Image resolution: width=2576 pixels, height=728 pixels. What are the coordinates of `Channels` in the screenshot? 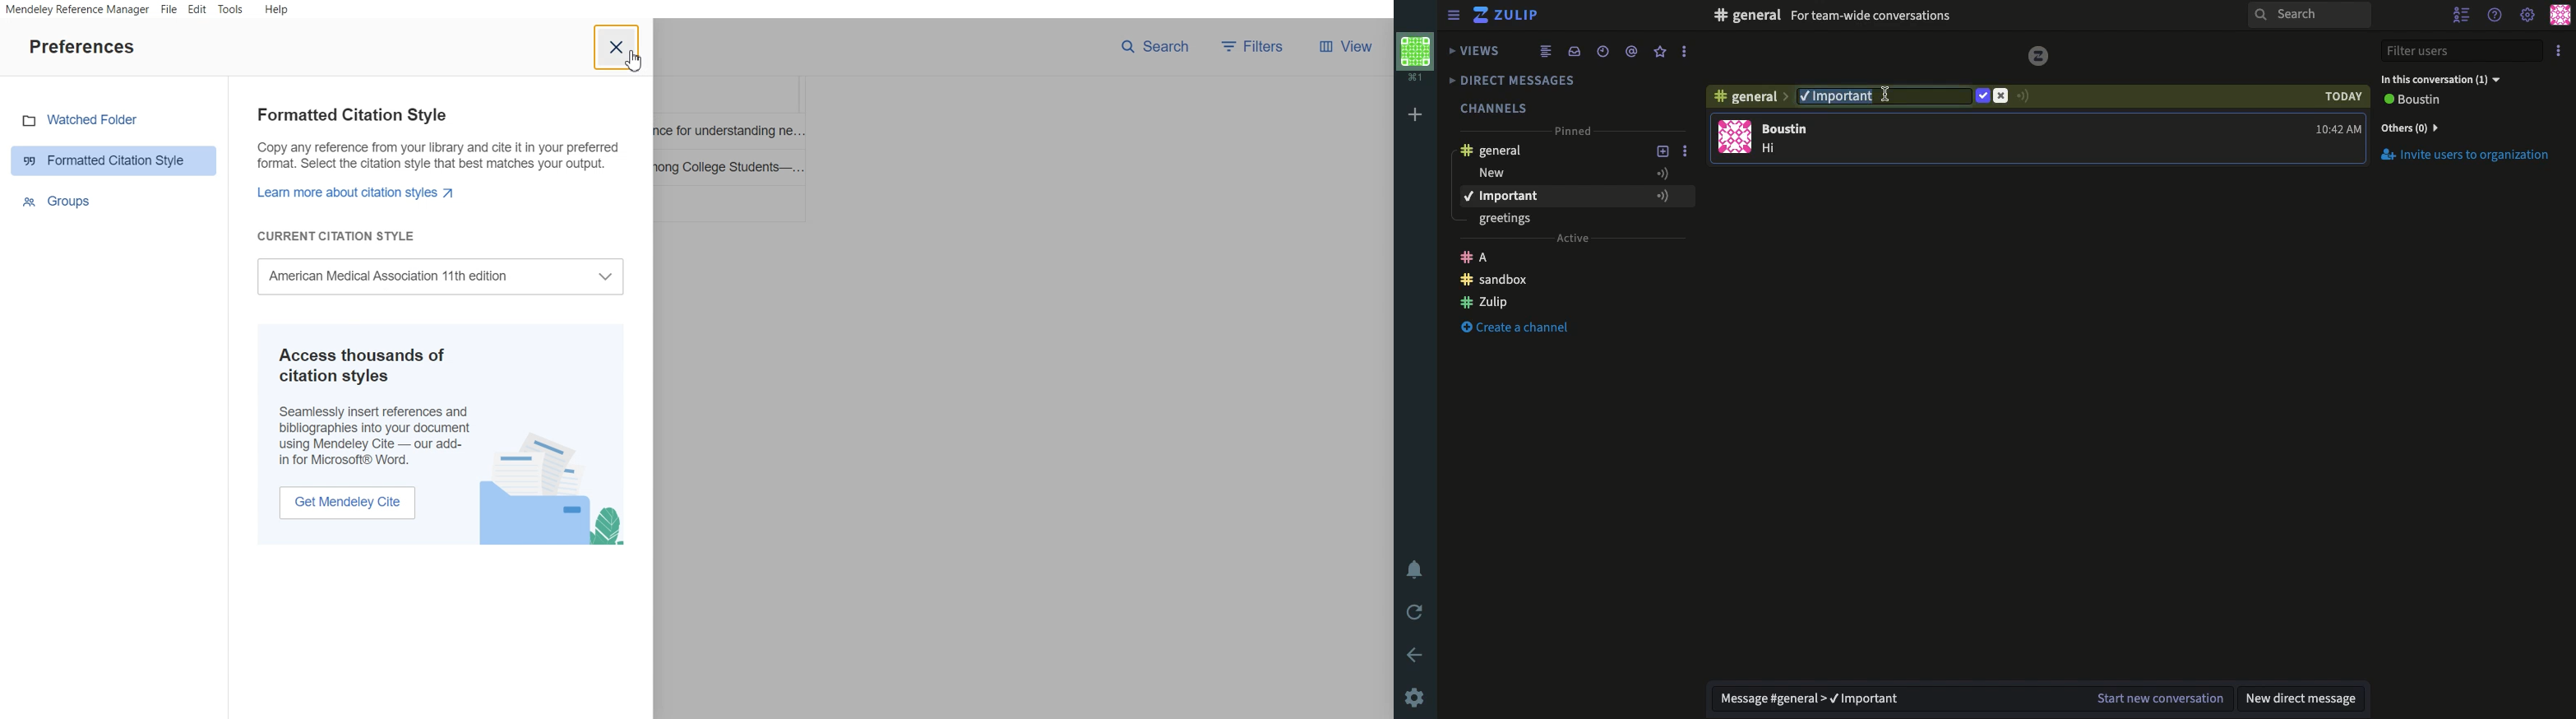 It's located at (1496, 104).